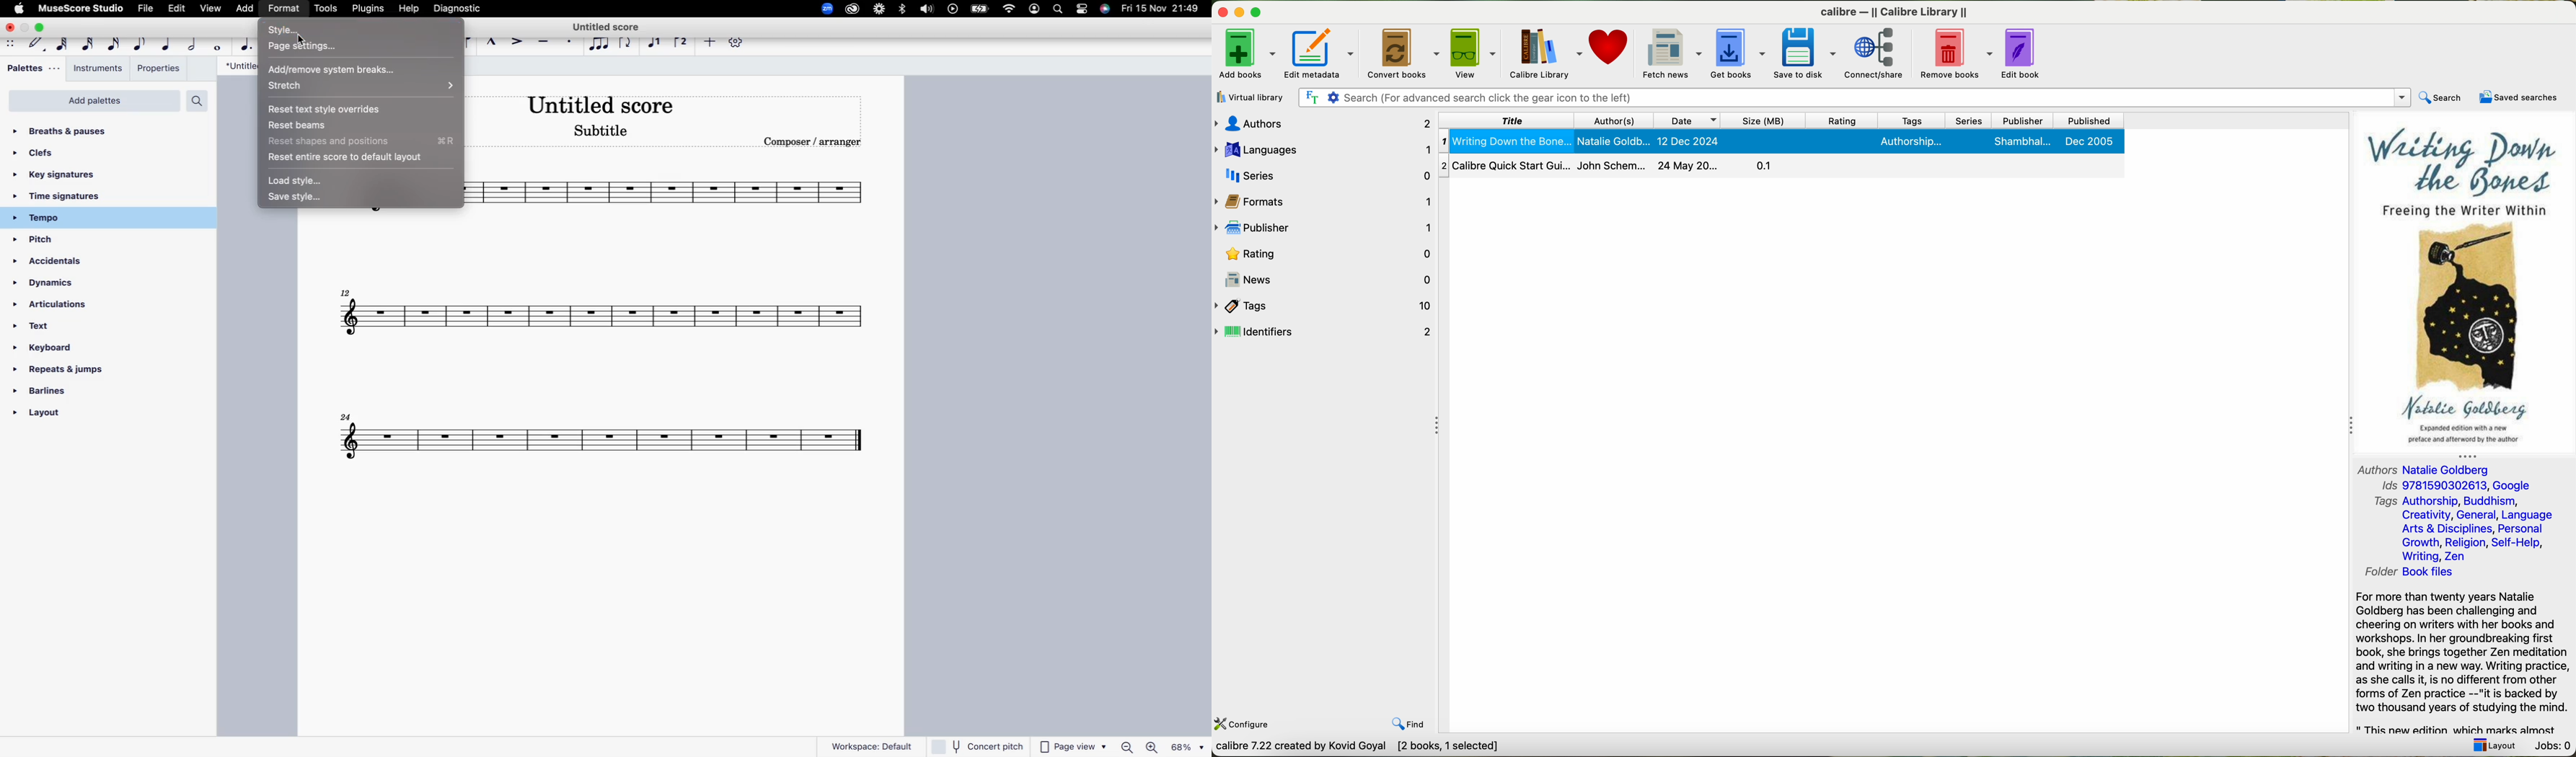 The width and height of the screenshot is (2576, 784). What do you see at coordinates (1243, 726) in the screenshot?
I see `configure` at bounding box center [1243, 726].